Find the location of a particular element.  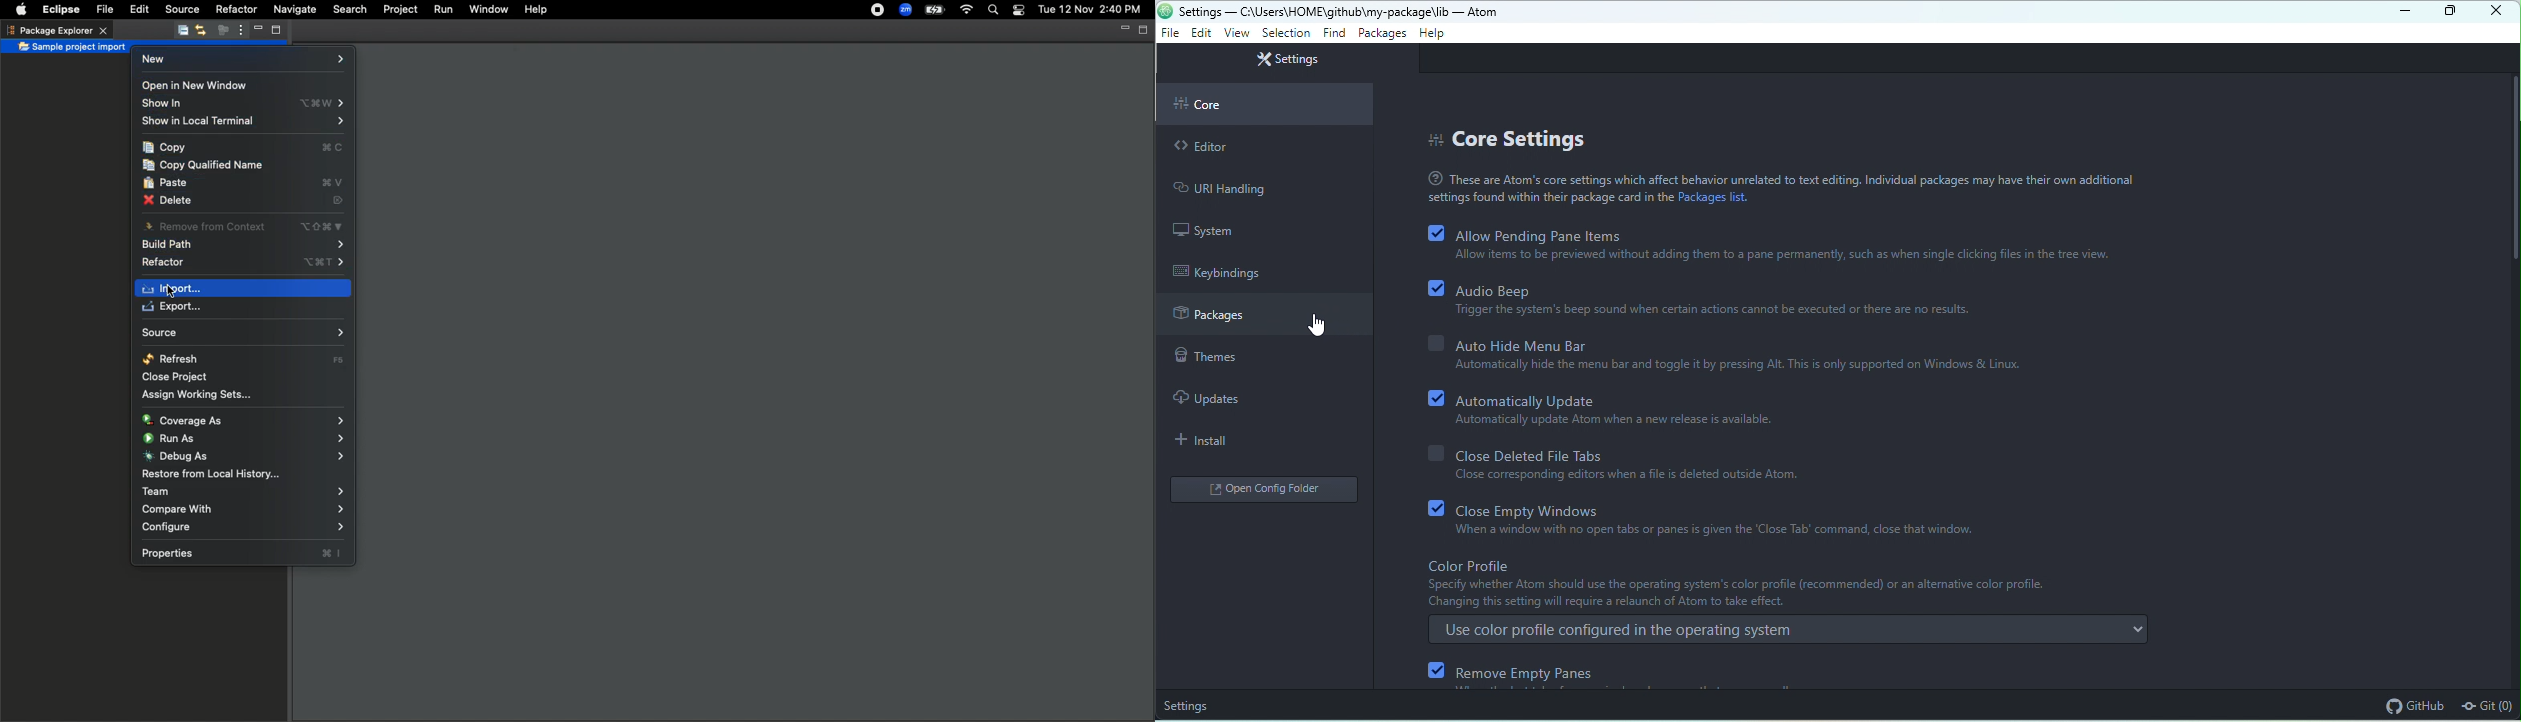

Allow items to be previewed without adding them to a pane permanently, such as when single clicking files in the tree view. is located at coordinates (1767, 257).